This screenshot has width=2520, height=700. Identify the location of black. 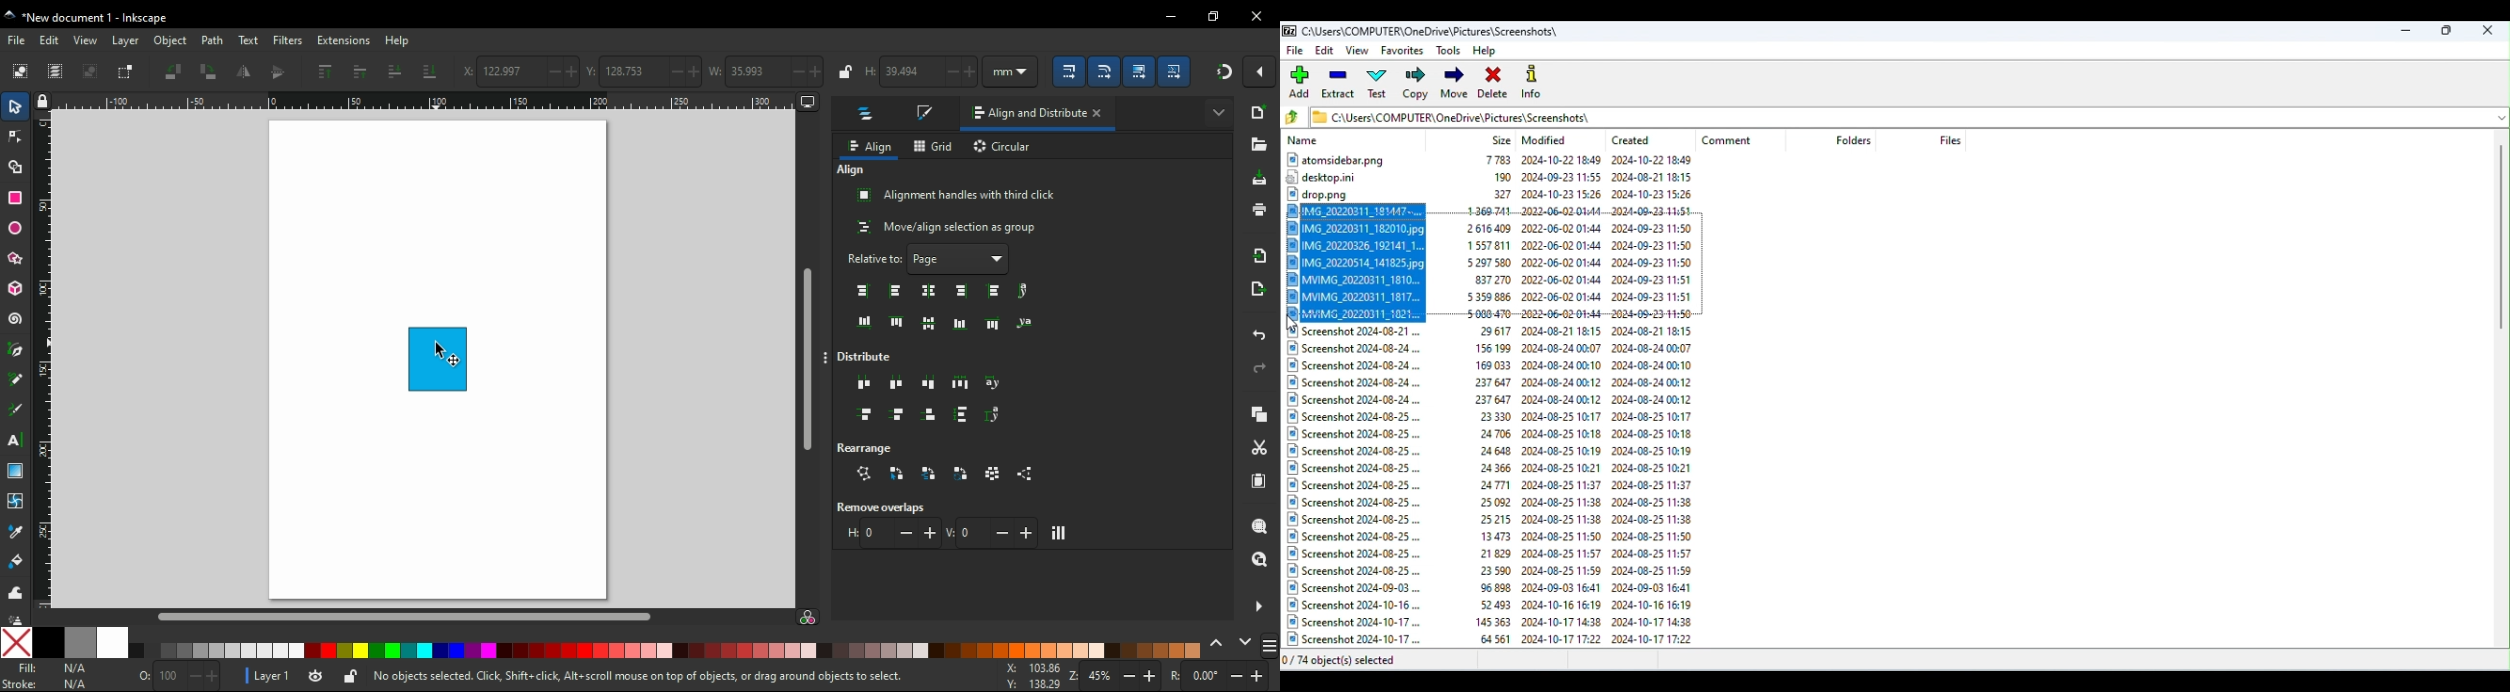
(48, 643).